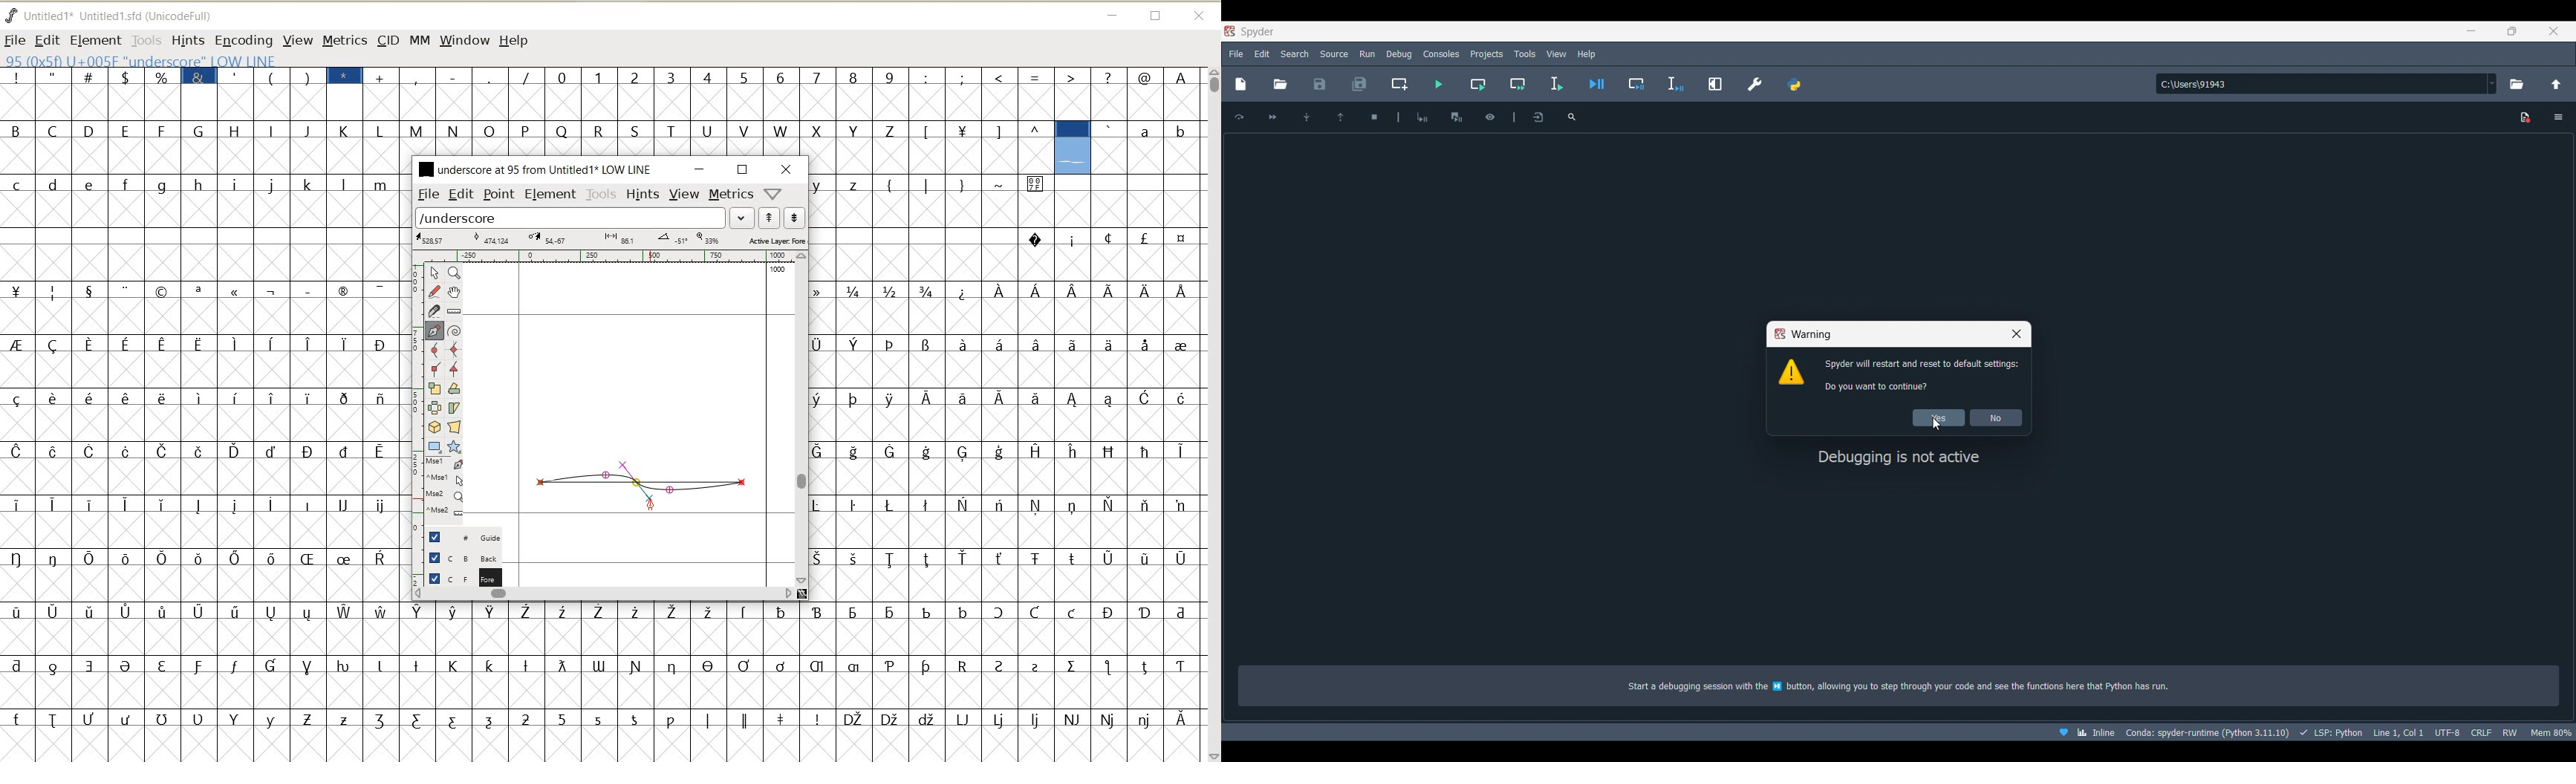  I want to click on FONTFORGE, so click(11, 15).